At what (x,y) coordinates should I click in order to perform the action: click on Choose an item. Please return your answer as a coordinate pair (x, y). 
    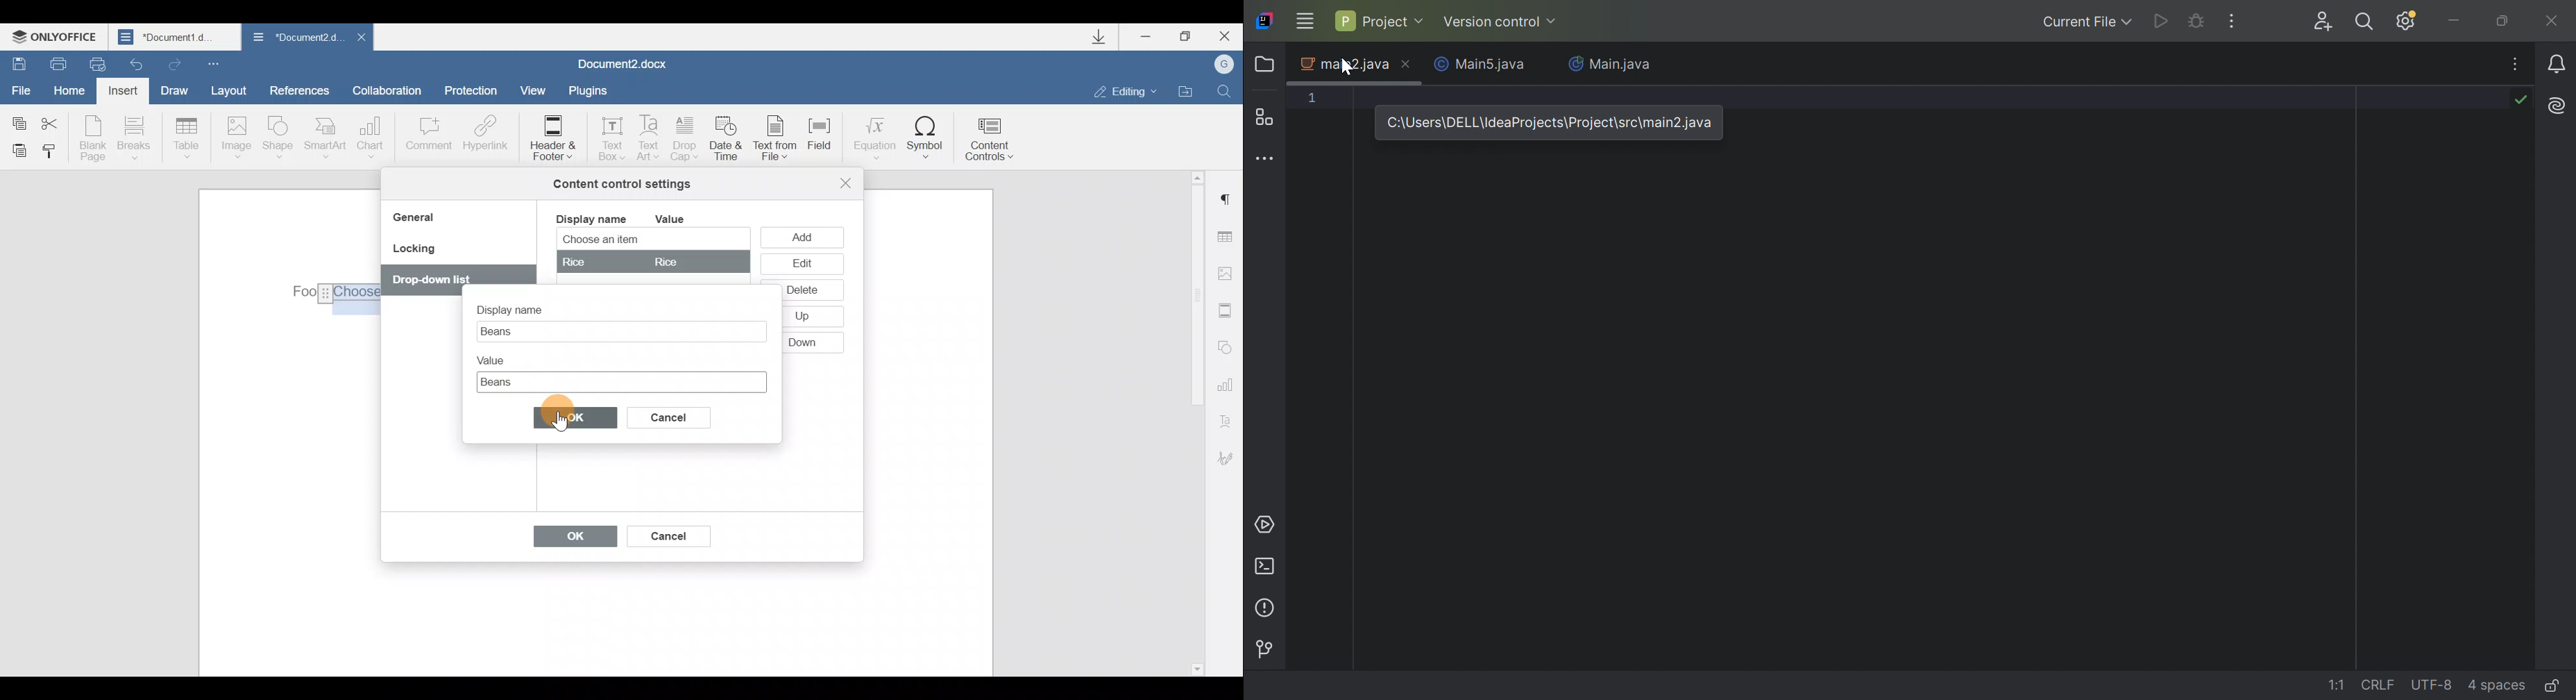
    Looking at the image, I should click on (632, 240).